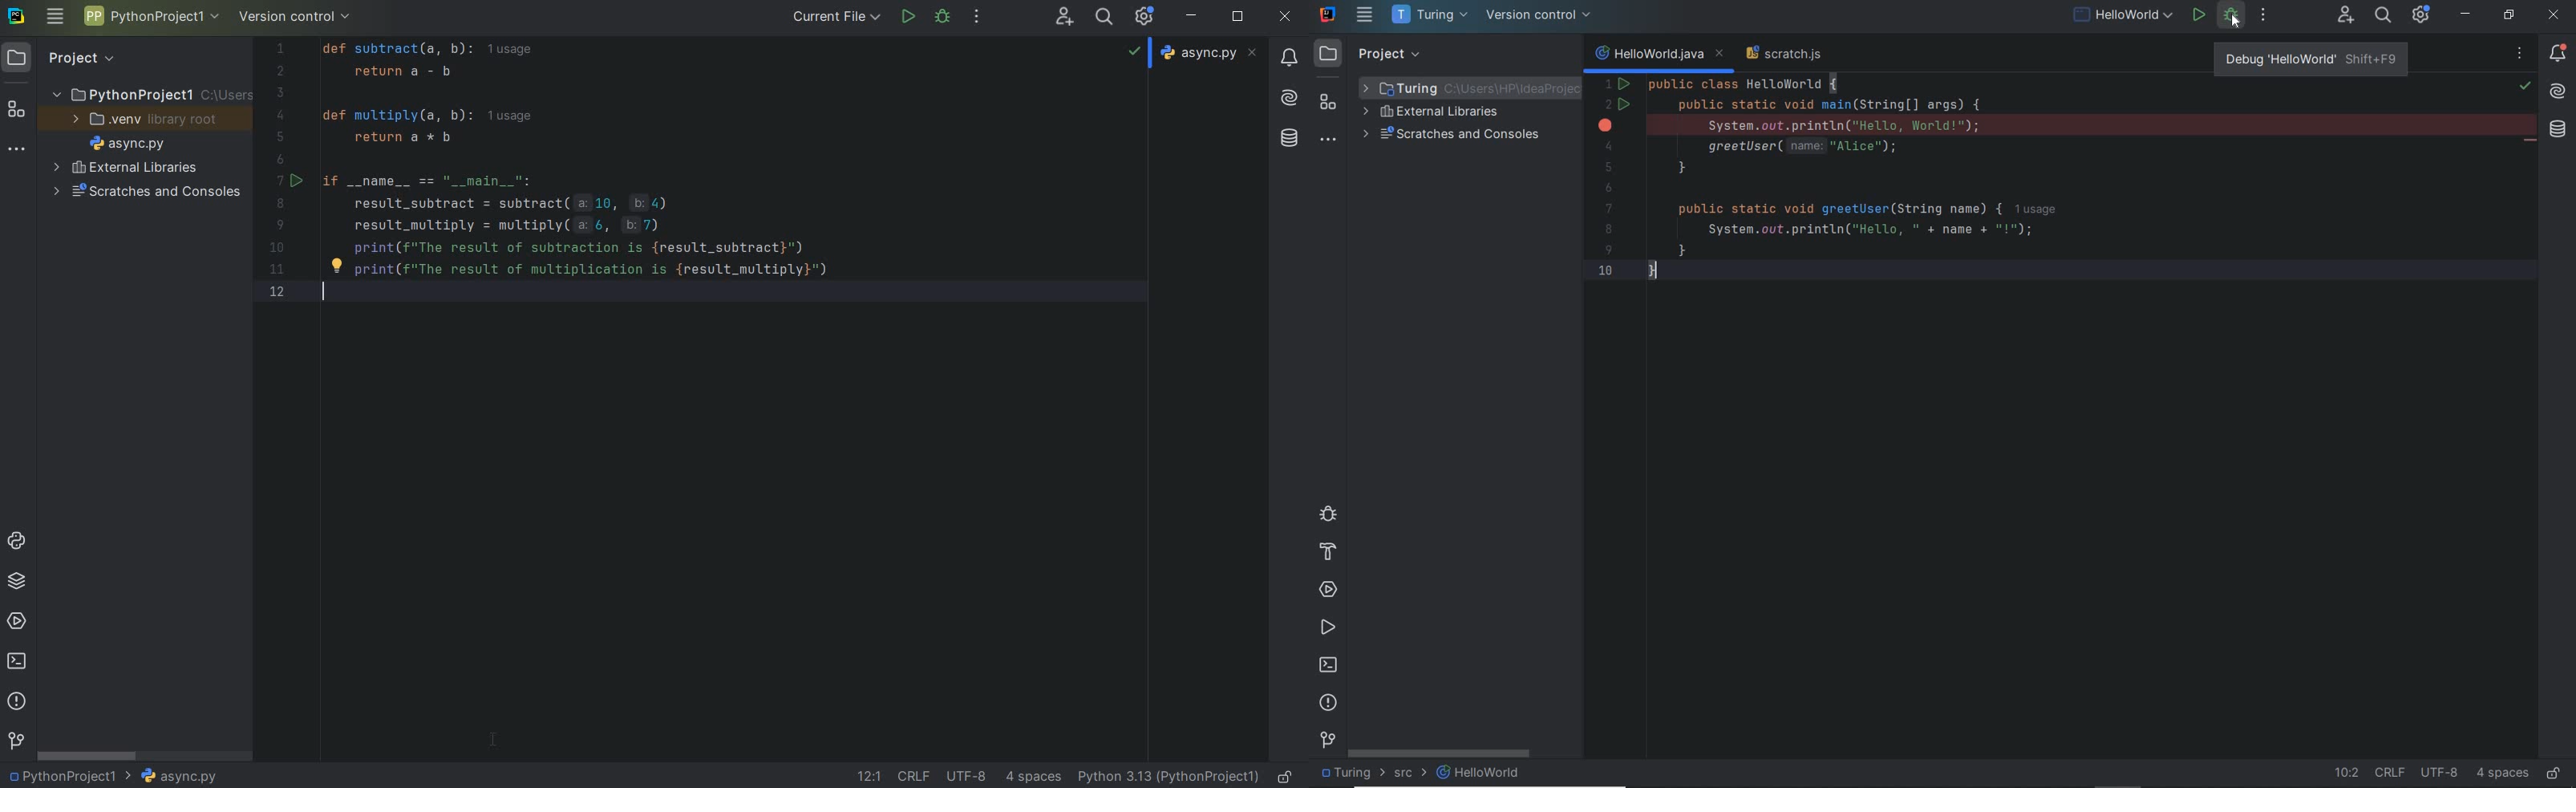 The width and height of the screenshot is (2576, 812). Describe the element at coordinates (1211, 52) in the screenshot. I see `file name` at that location.